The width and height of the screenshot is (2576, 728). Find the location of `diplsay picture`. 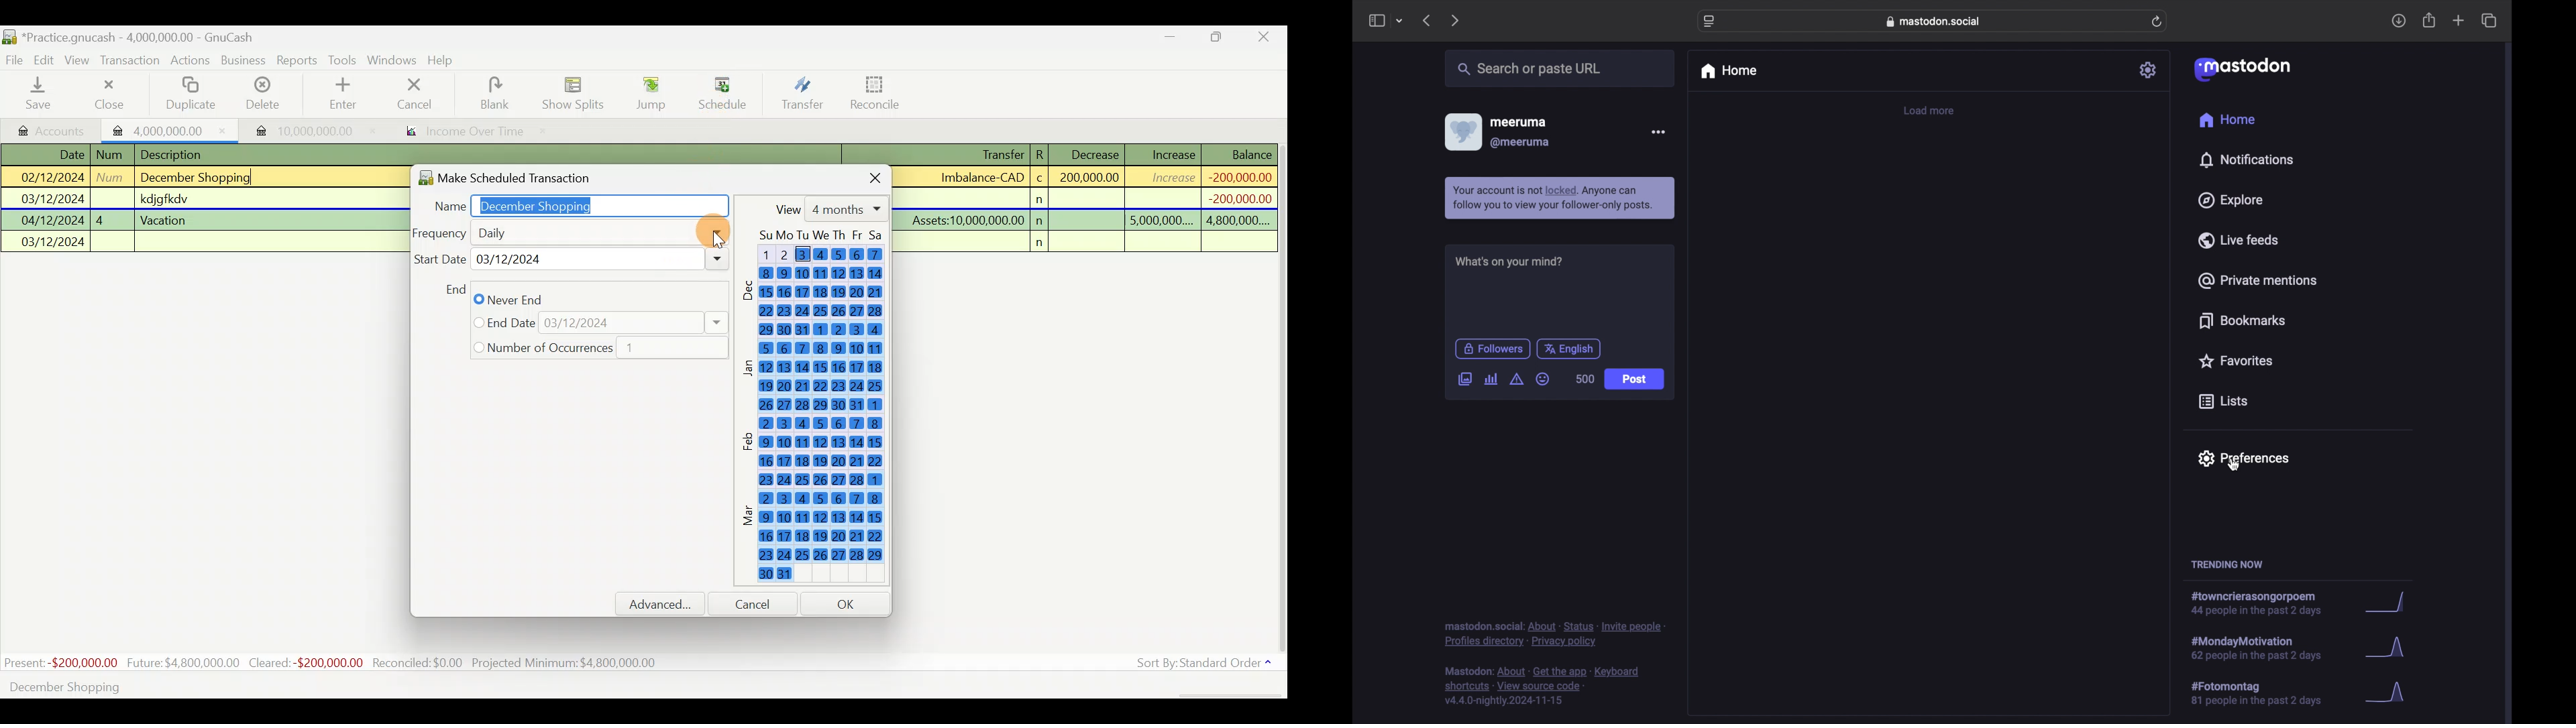

diplsay picture is located at coordinates (1462, 131).